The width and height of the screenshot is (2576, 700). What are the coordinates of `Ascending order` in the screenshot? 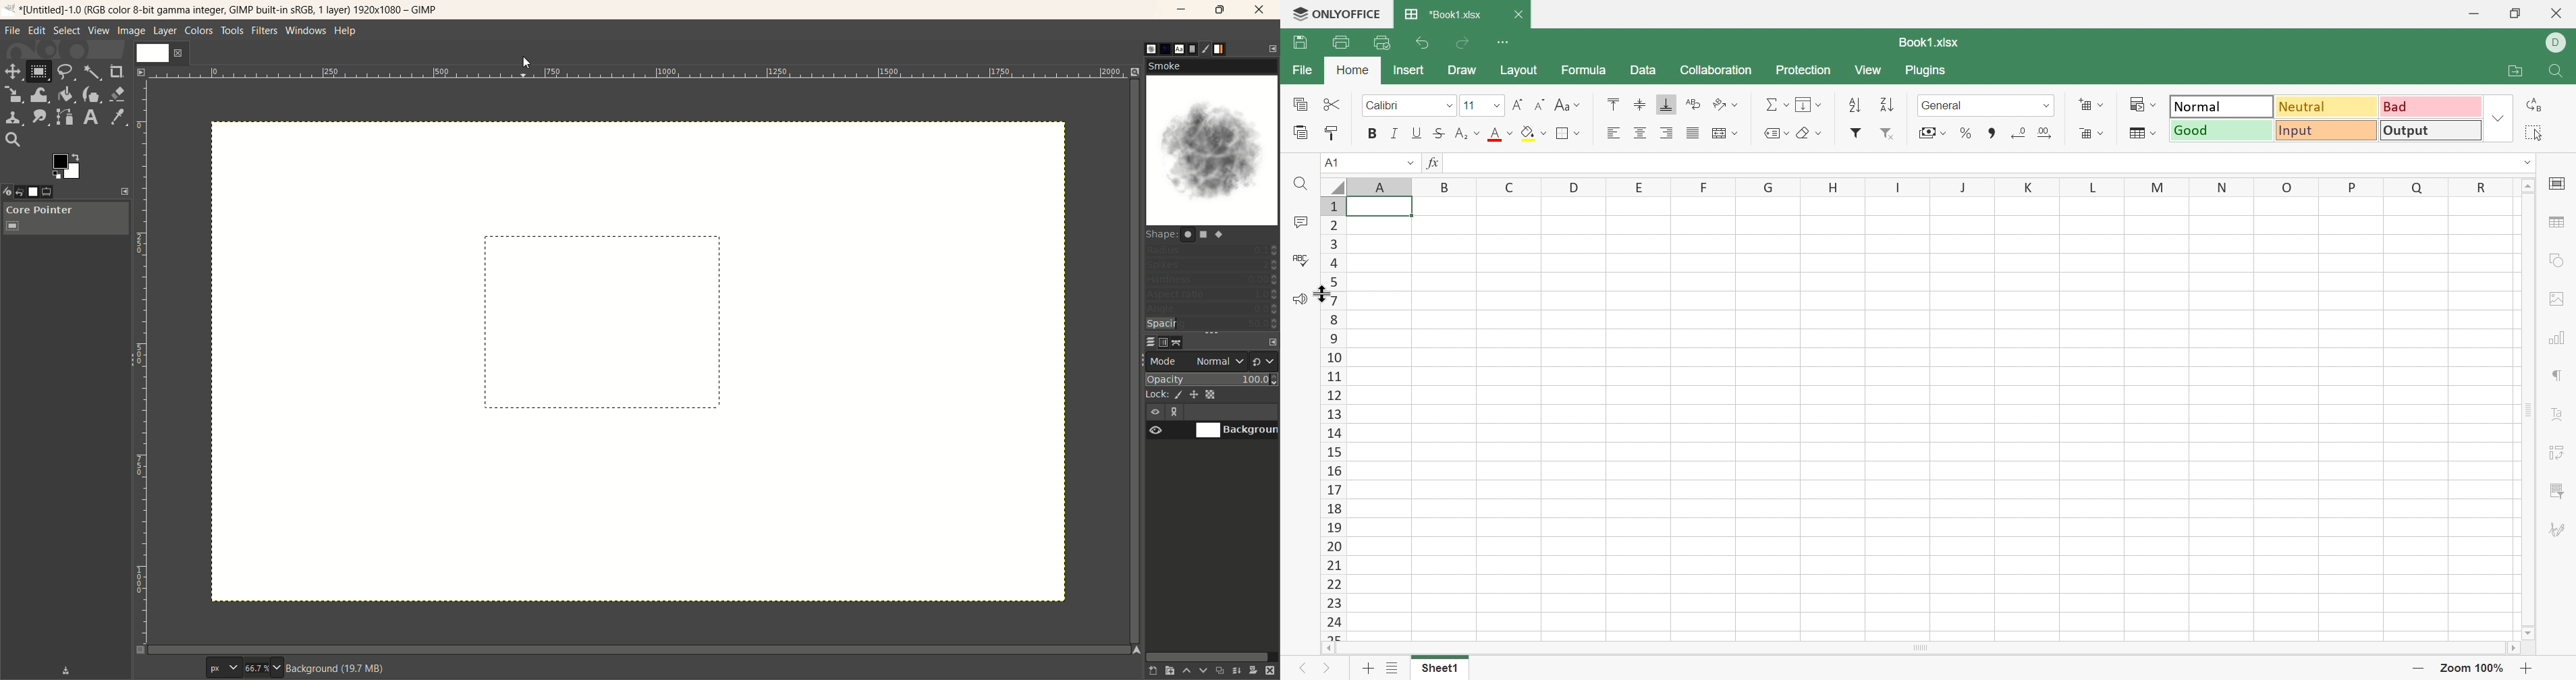 It's located at (1855, 104).